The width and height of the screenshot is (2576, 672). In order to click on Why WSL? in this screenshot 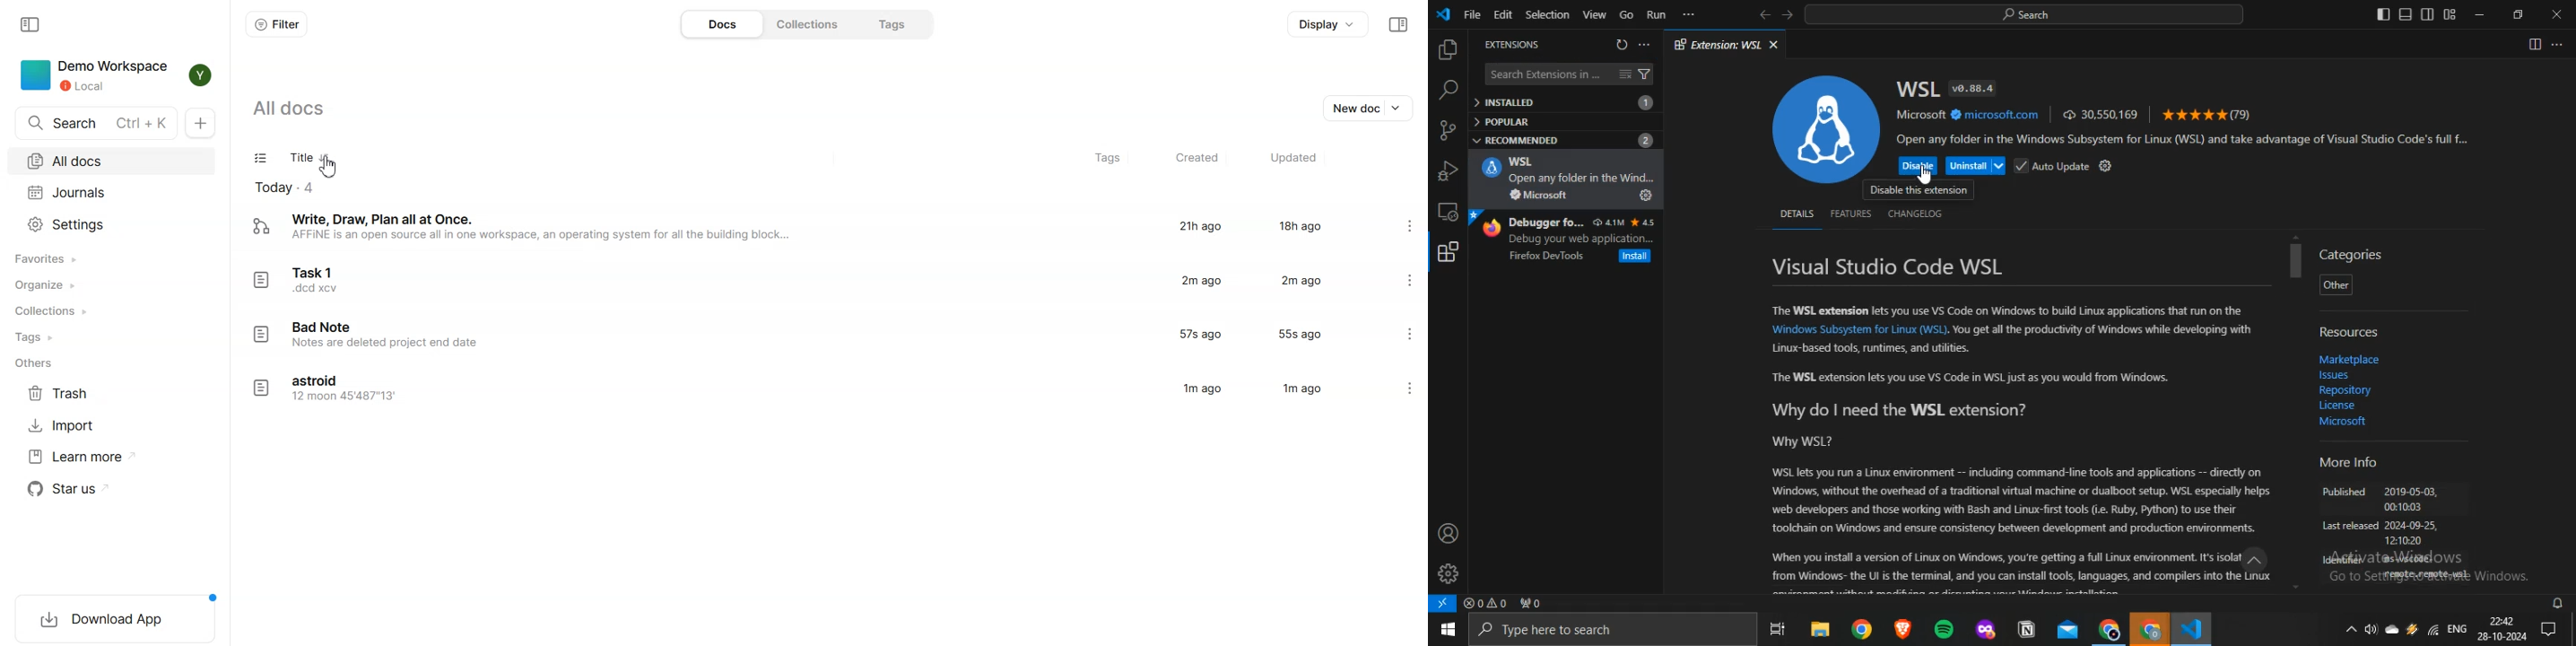, I will do `click(1804, 444)`.